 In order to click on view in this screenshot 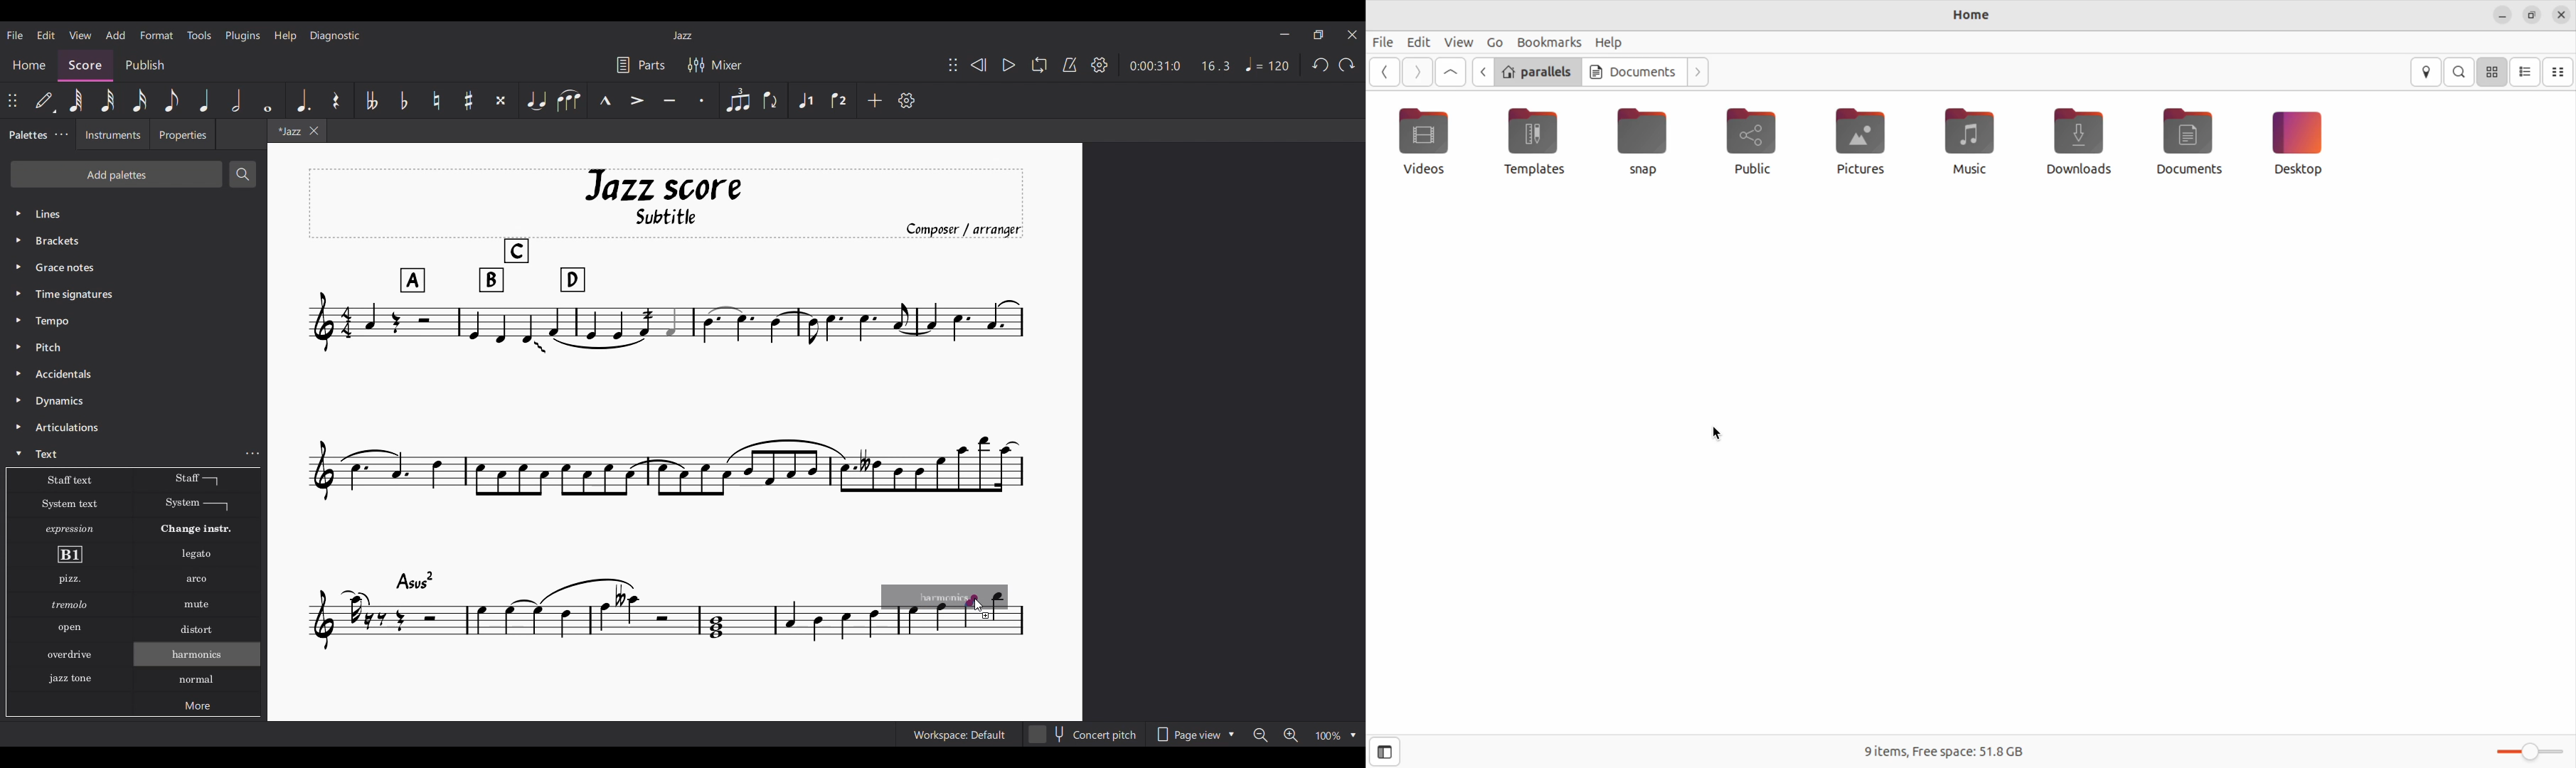, I will do `click(1456, 43)`.